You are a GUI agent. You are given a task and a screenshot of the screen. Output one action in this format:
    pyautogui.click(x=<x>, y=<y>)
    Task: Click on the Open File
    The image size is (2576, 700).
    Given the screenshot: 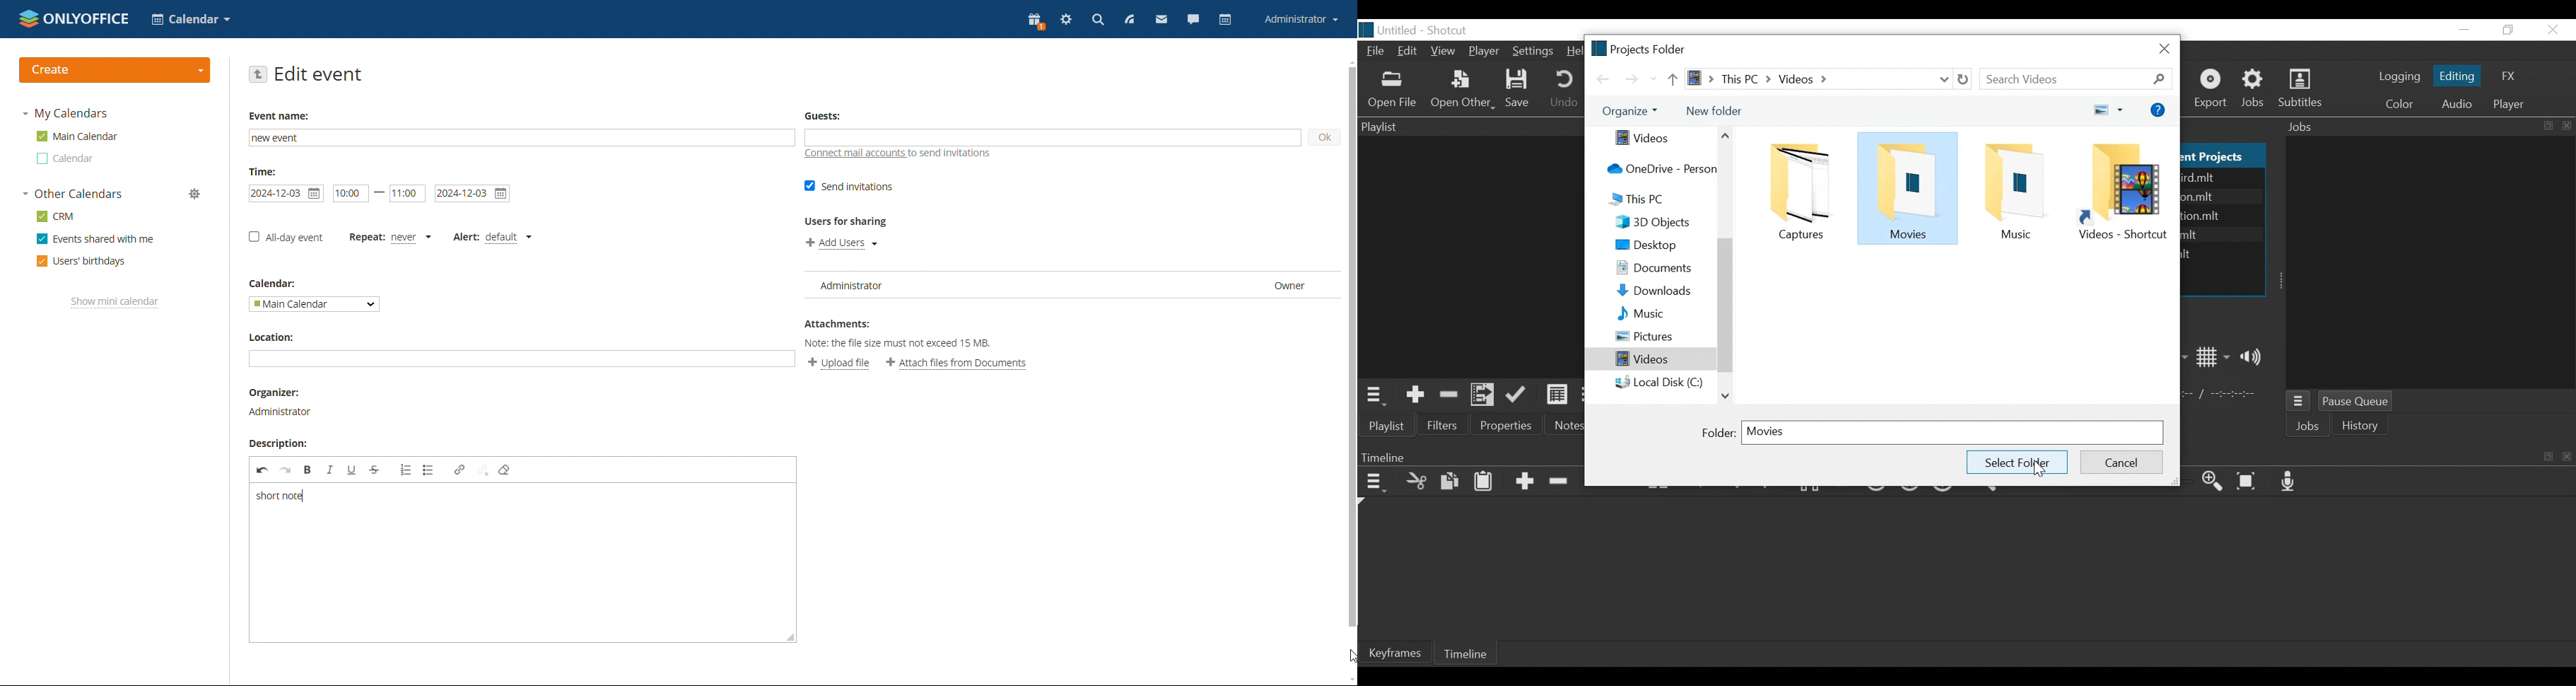 What is the action you would take?
    pyautogui.click(x=1393, y=90)
    